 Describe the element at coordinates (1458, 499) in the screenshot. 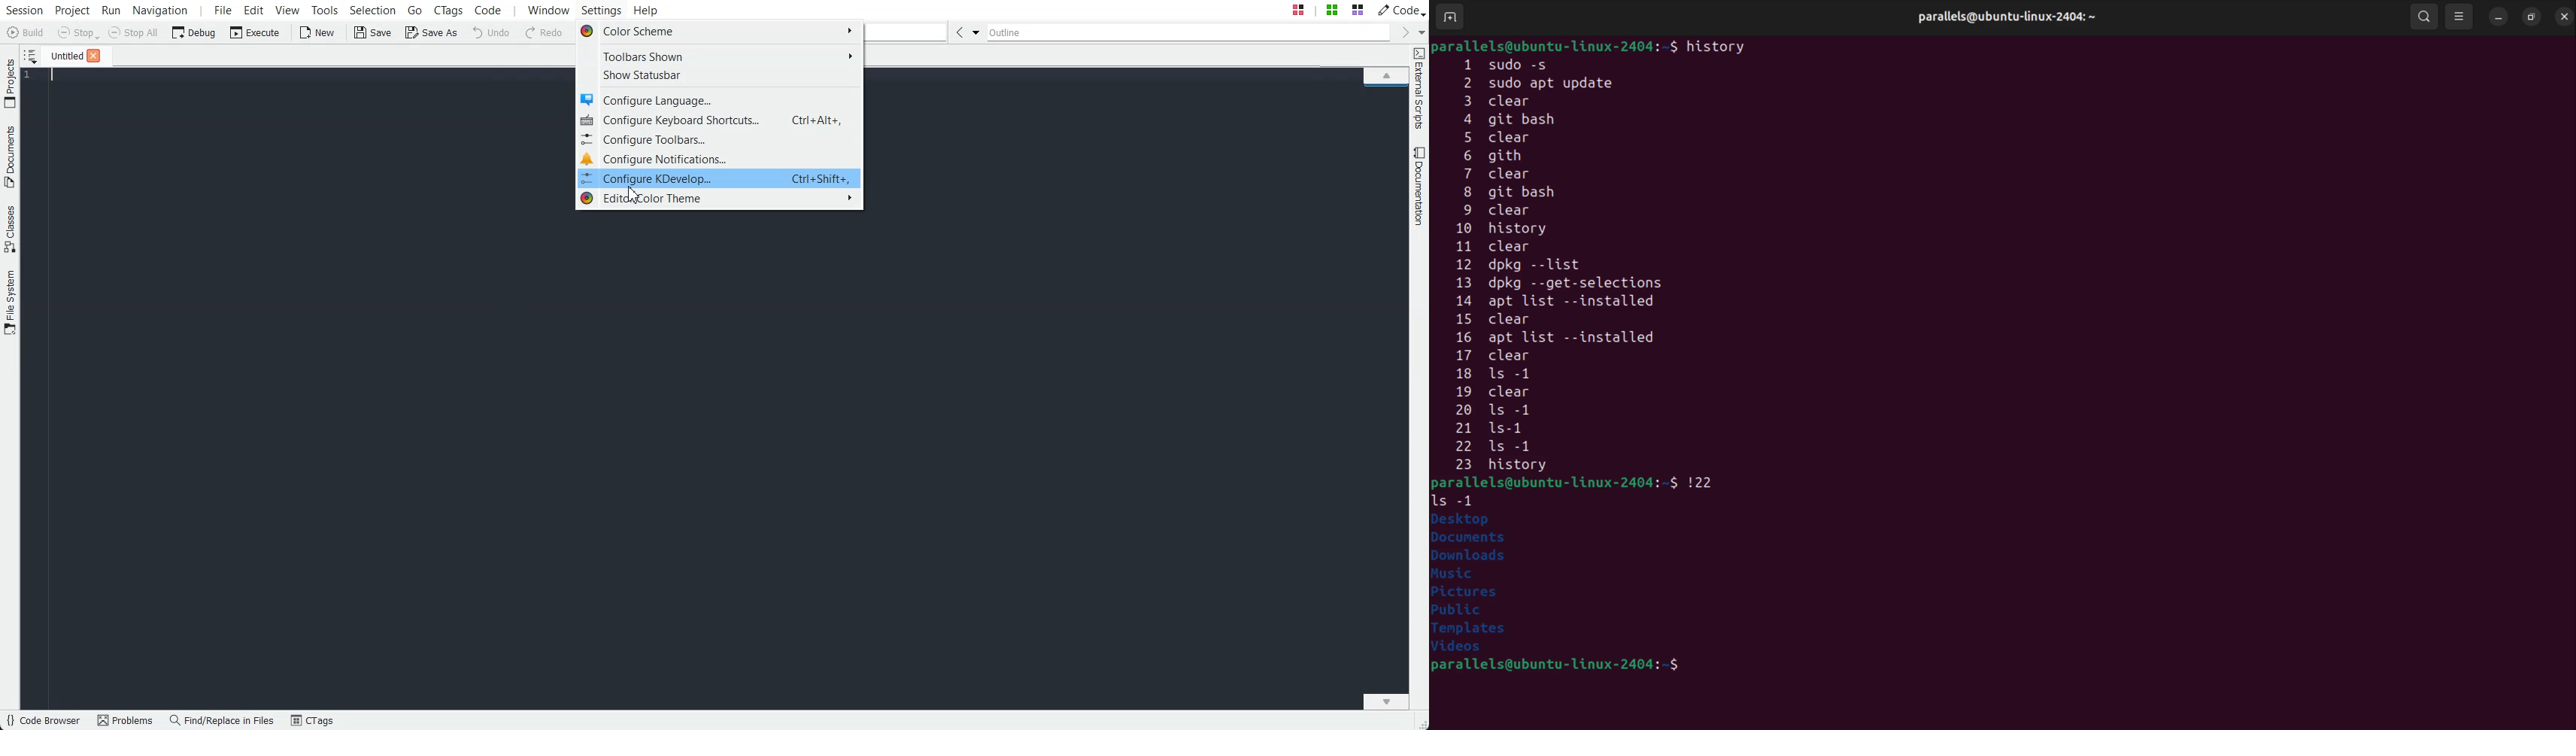

I see `ls -1` at that location.